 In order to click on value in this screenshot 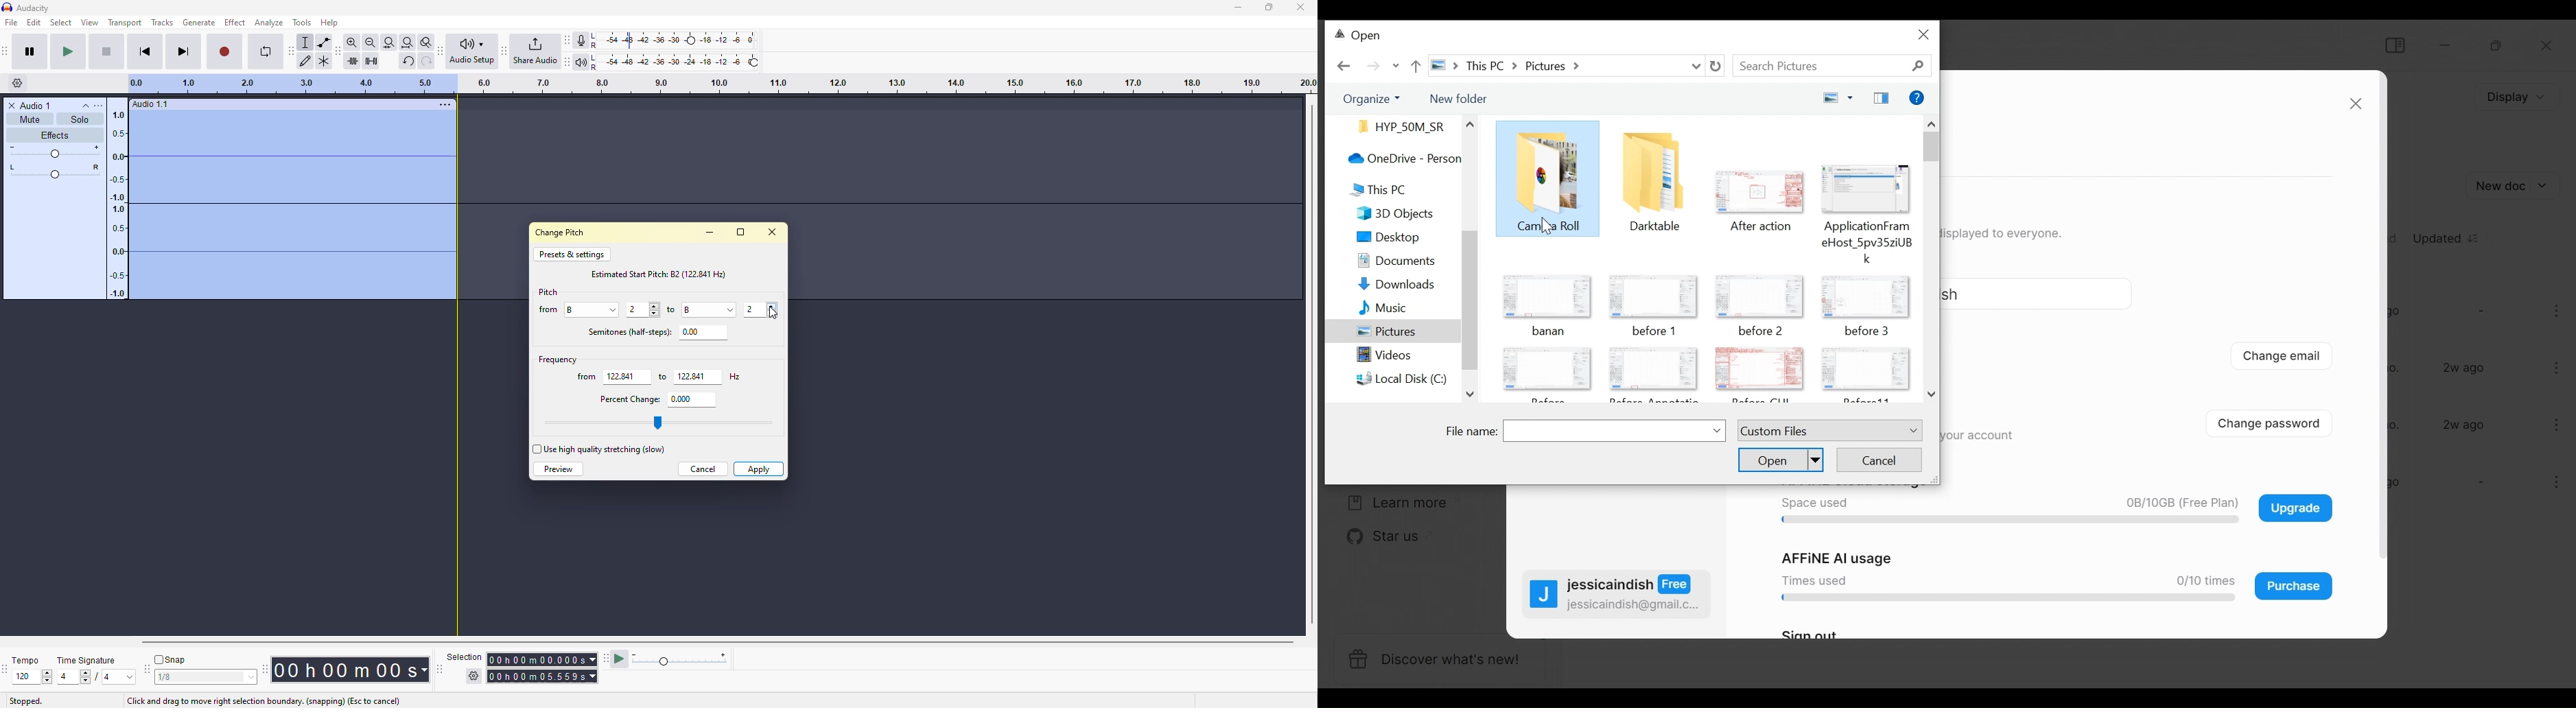, I will do `click(692, 331)`.